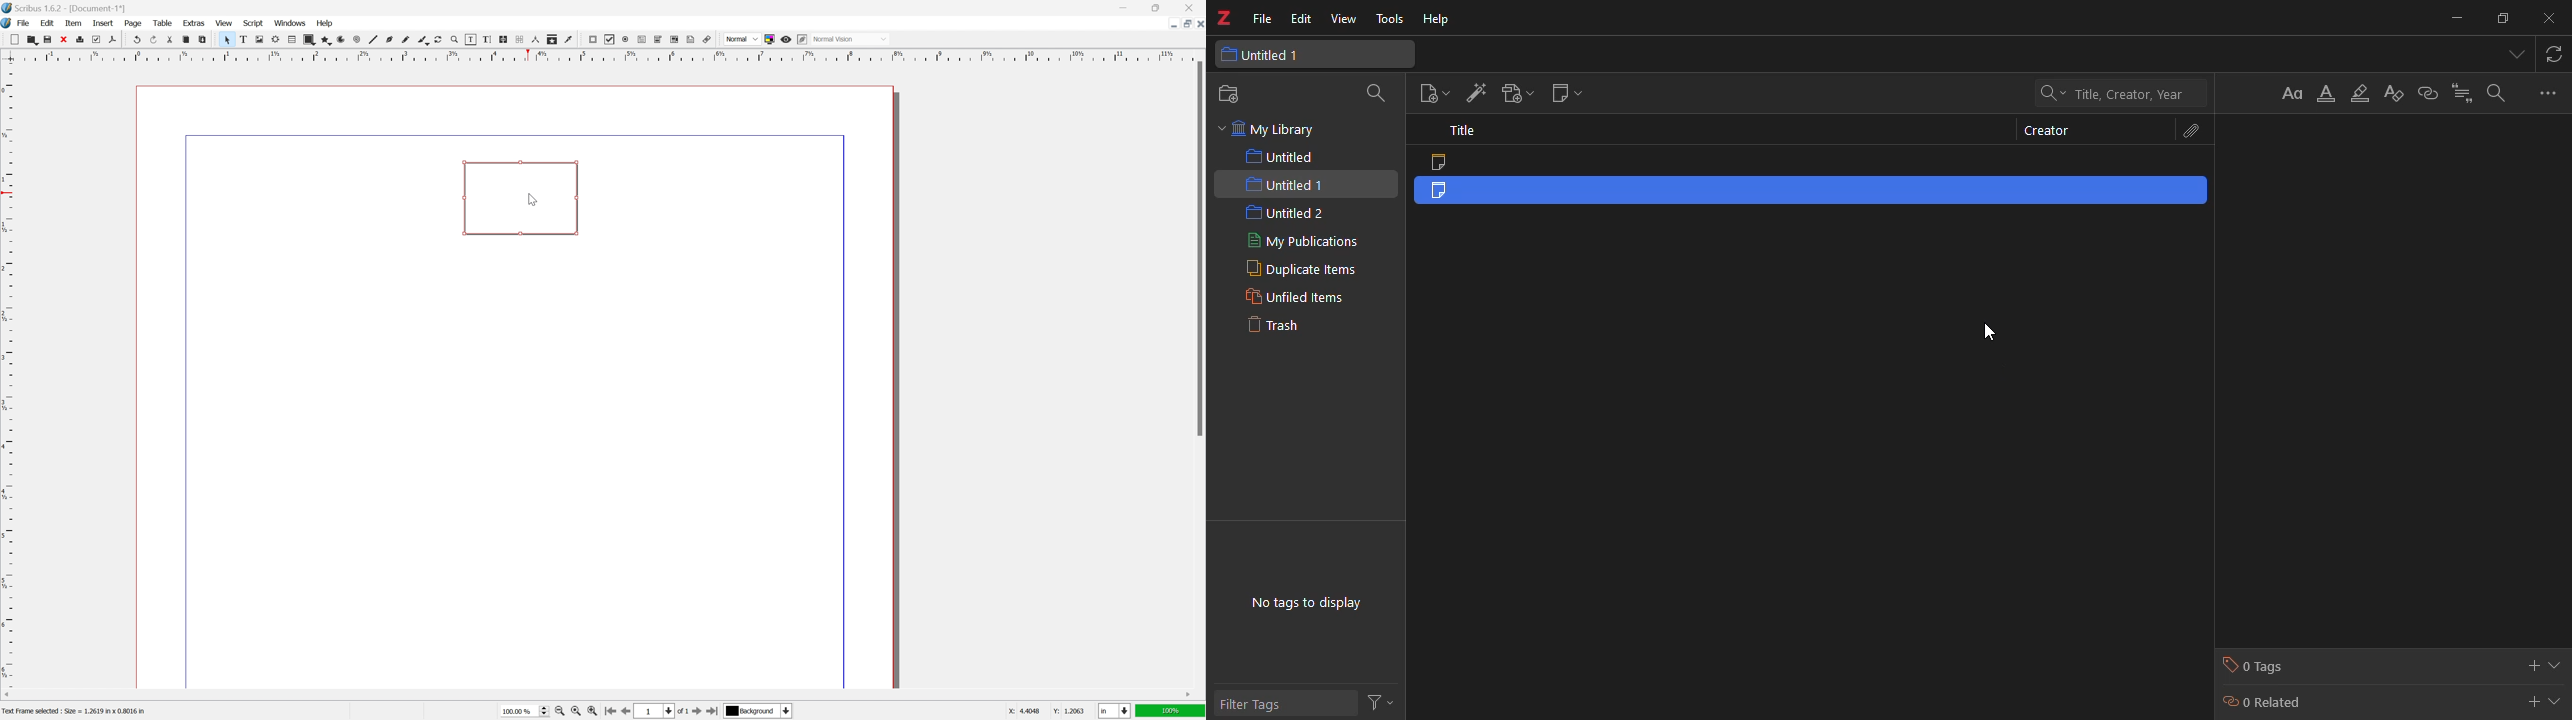 The width and height of the screenshot is (2576, 728). Describe the element at coordinates (87, 710) in the screenshot. I see `Text Frame Selected : Size = 1.2619 in x 0.8016 in` at that location.